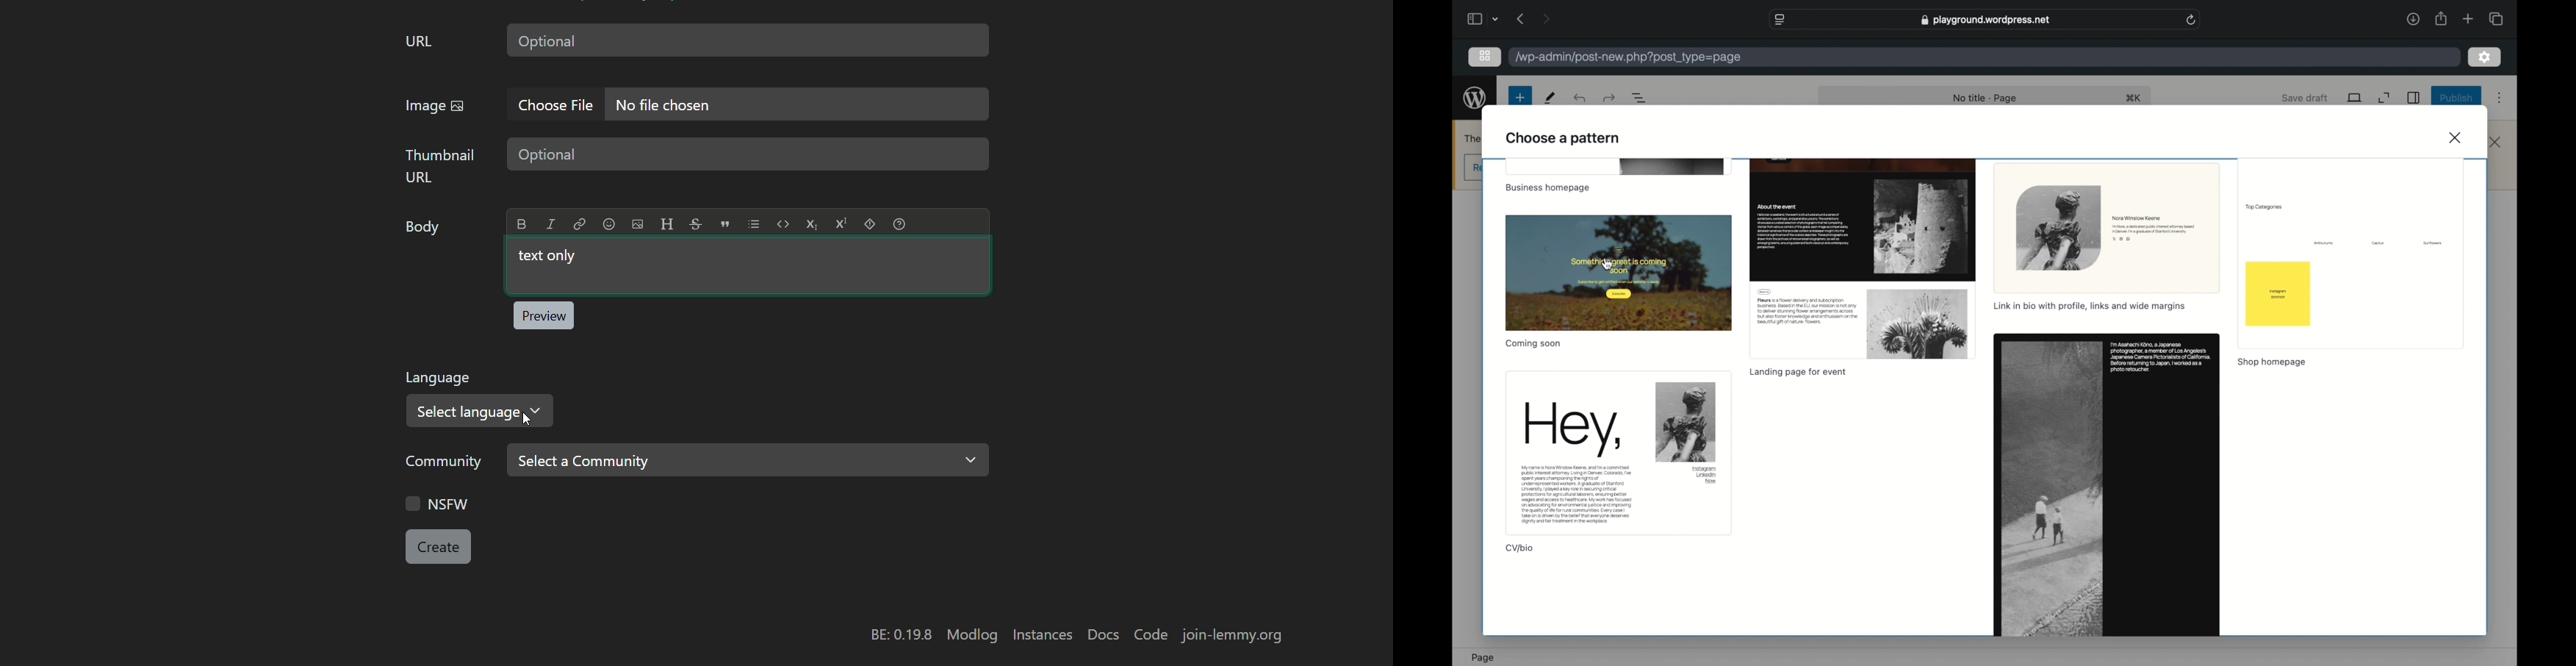 The image size is (2576, 672). Describe the element at coordinates (1608, 264) in the screenshot. I see `cursor` at that location.